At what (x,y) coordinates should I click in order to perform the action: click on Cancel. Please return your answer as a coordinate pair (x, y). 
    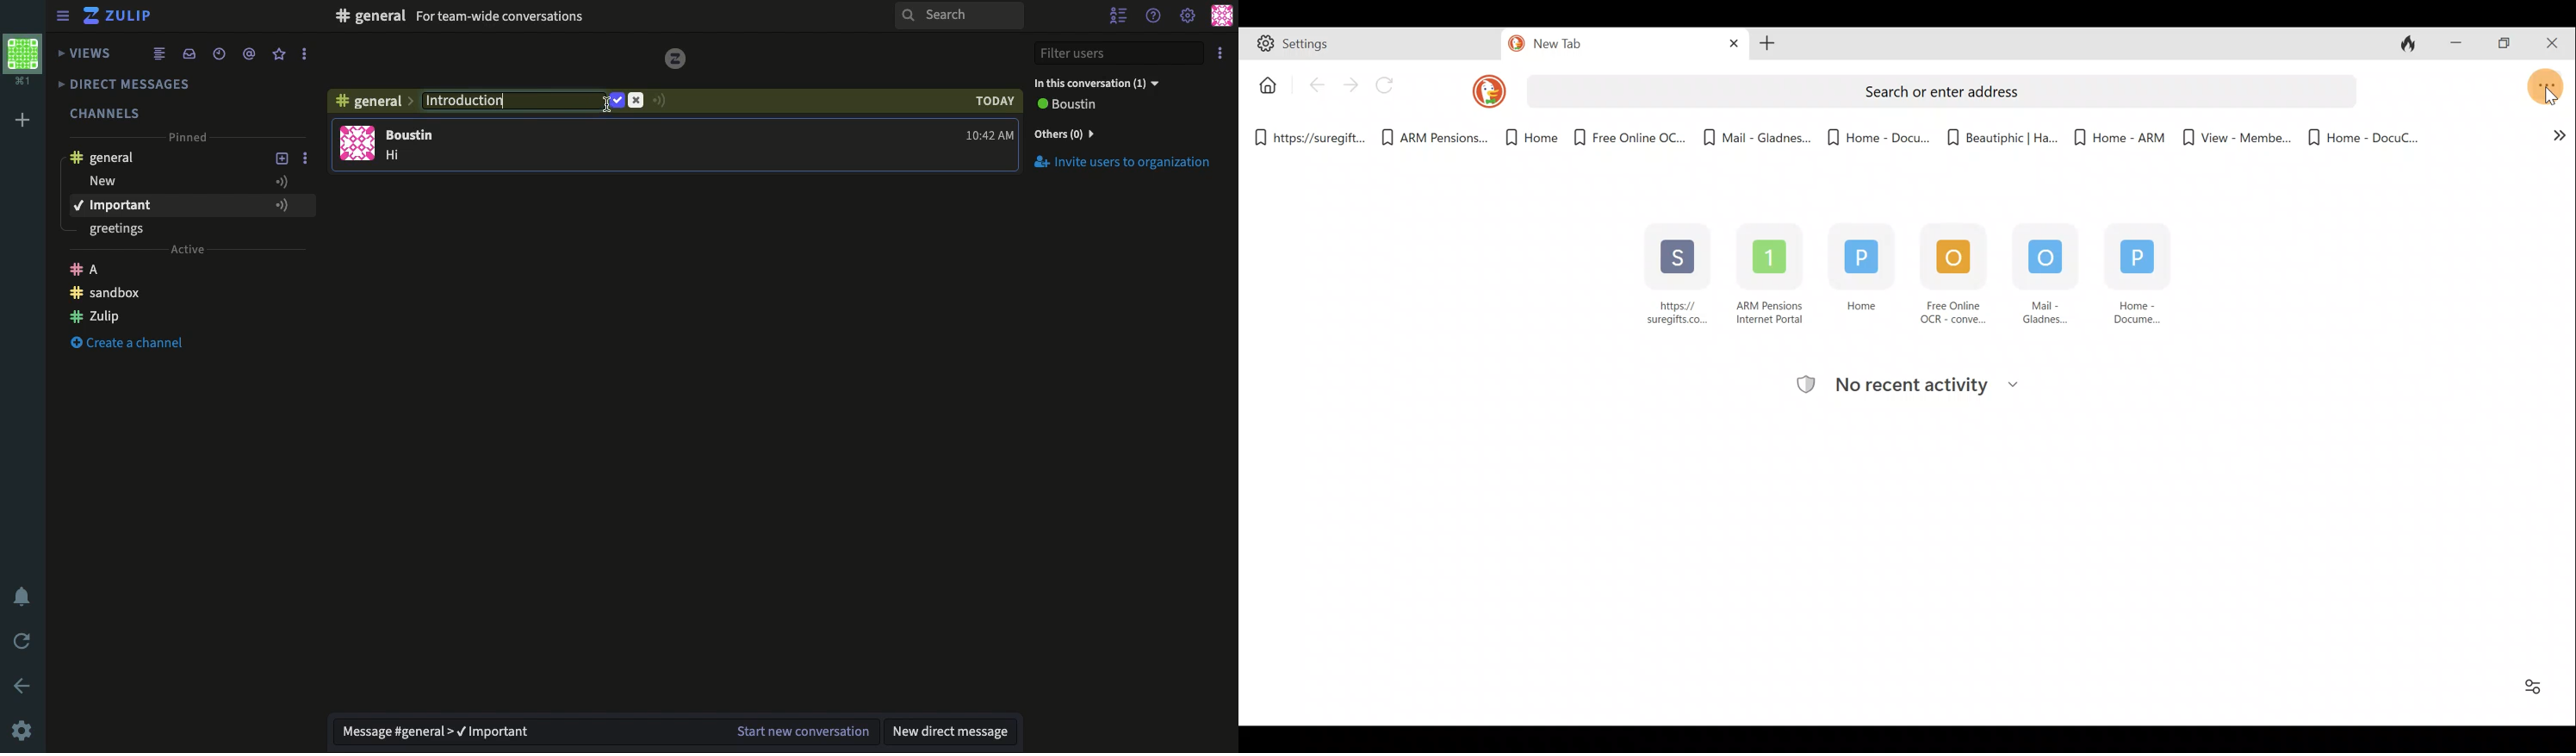
    Looking at the image, I should click on (637, 101).